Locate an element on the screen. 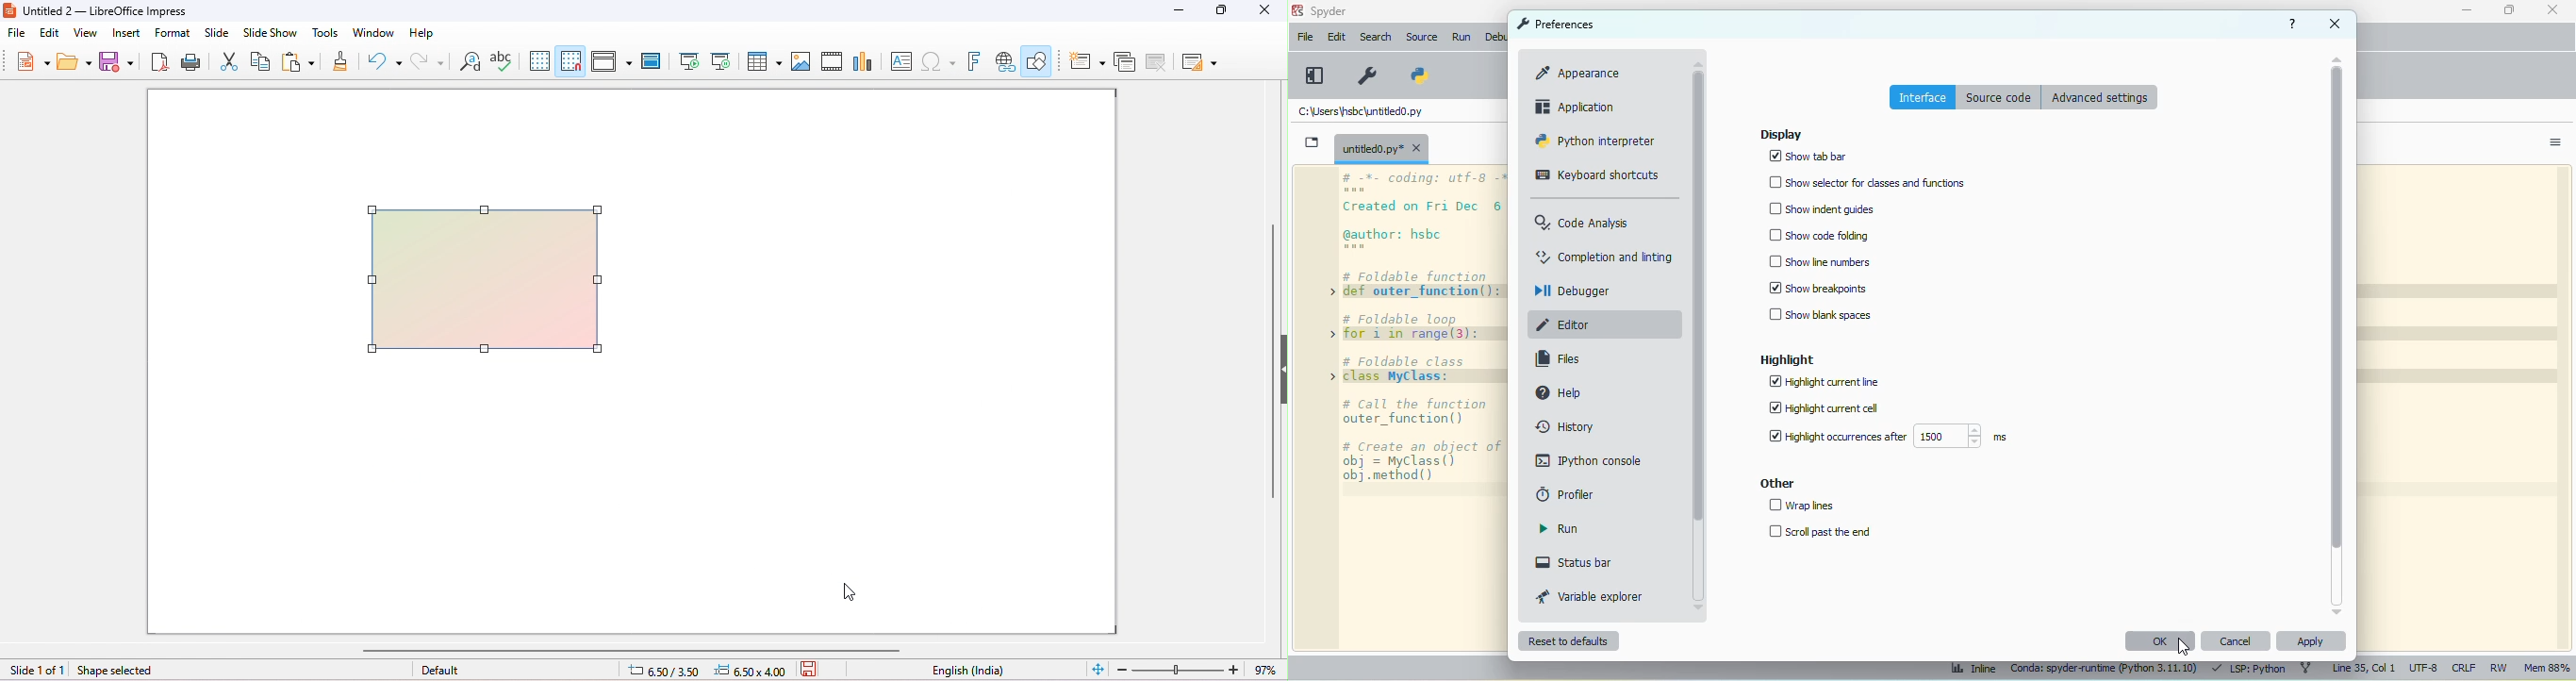 The image size is (2576, 700). paste is located at coordinates (297, 59).